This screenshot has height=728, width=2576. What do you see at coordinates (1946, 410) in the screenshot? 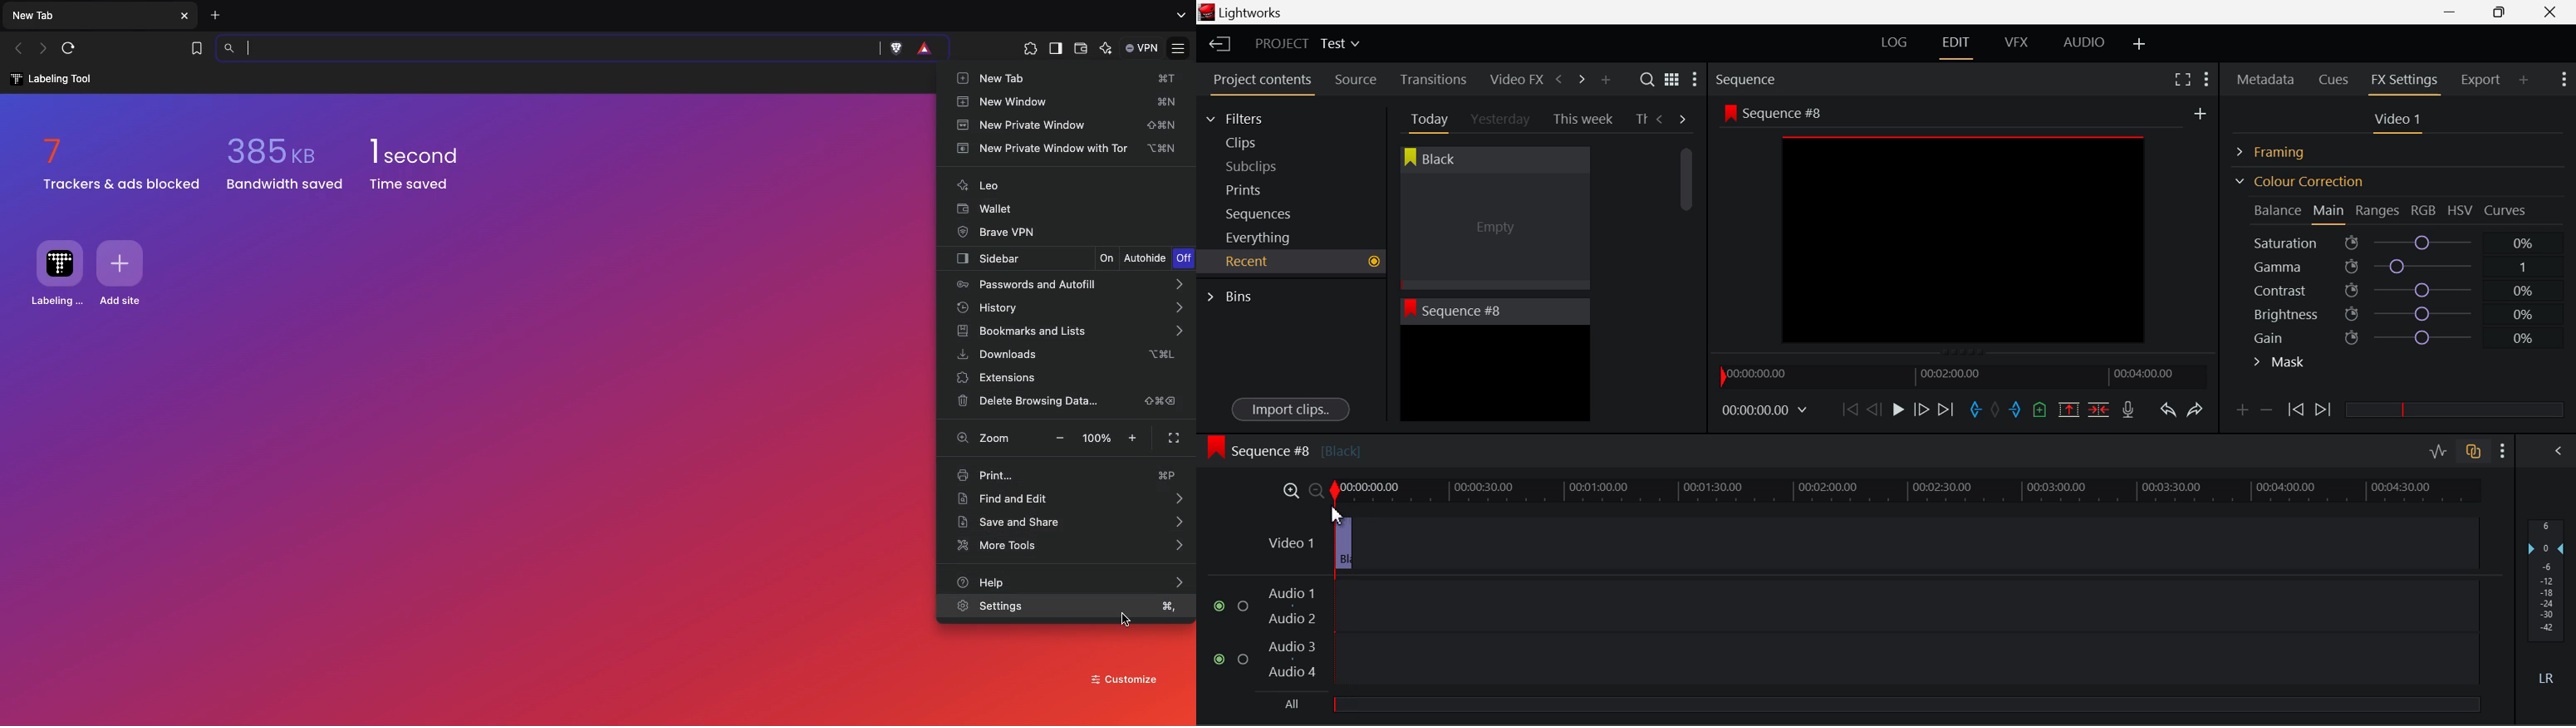
I see `To End` at bounding box center [1946, 410].